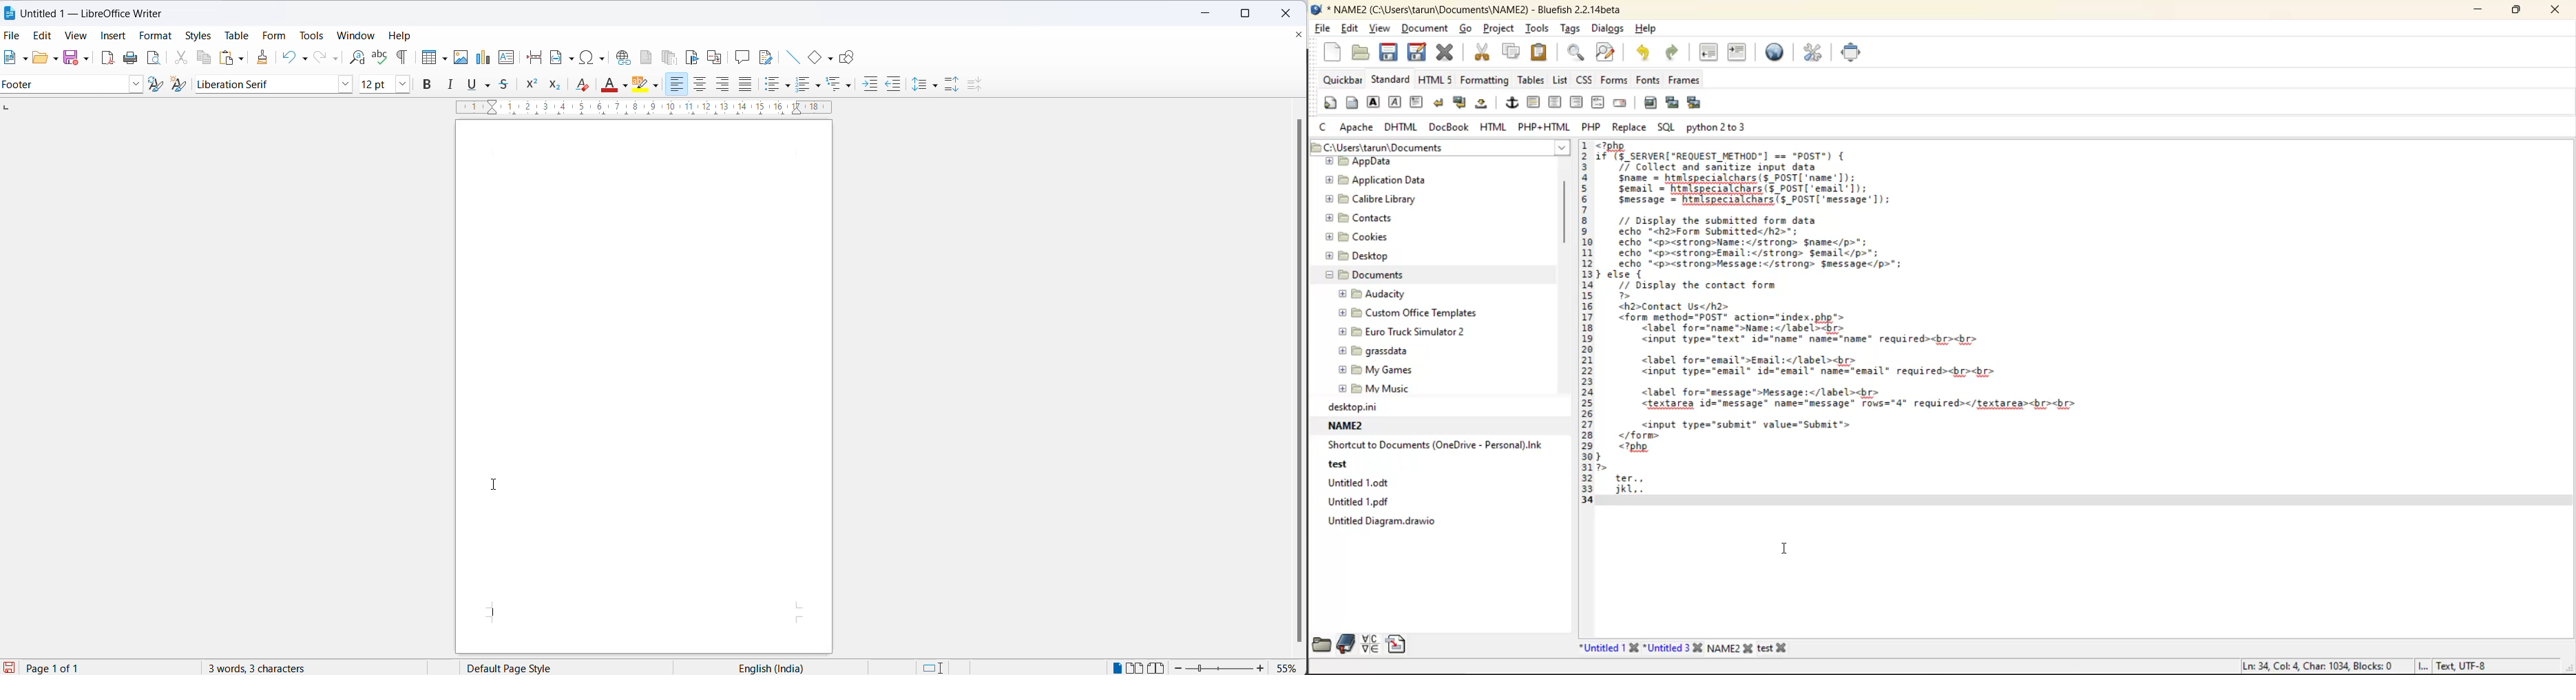 The height and width of the screenshot is (700, 2576). Describe the element at coordinates (852, 57) in the screenshot. I see `show draw functions` at that location.